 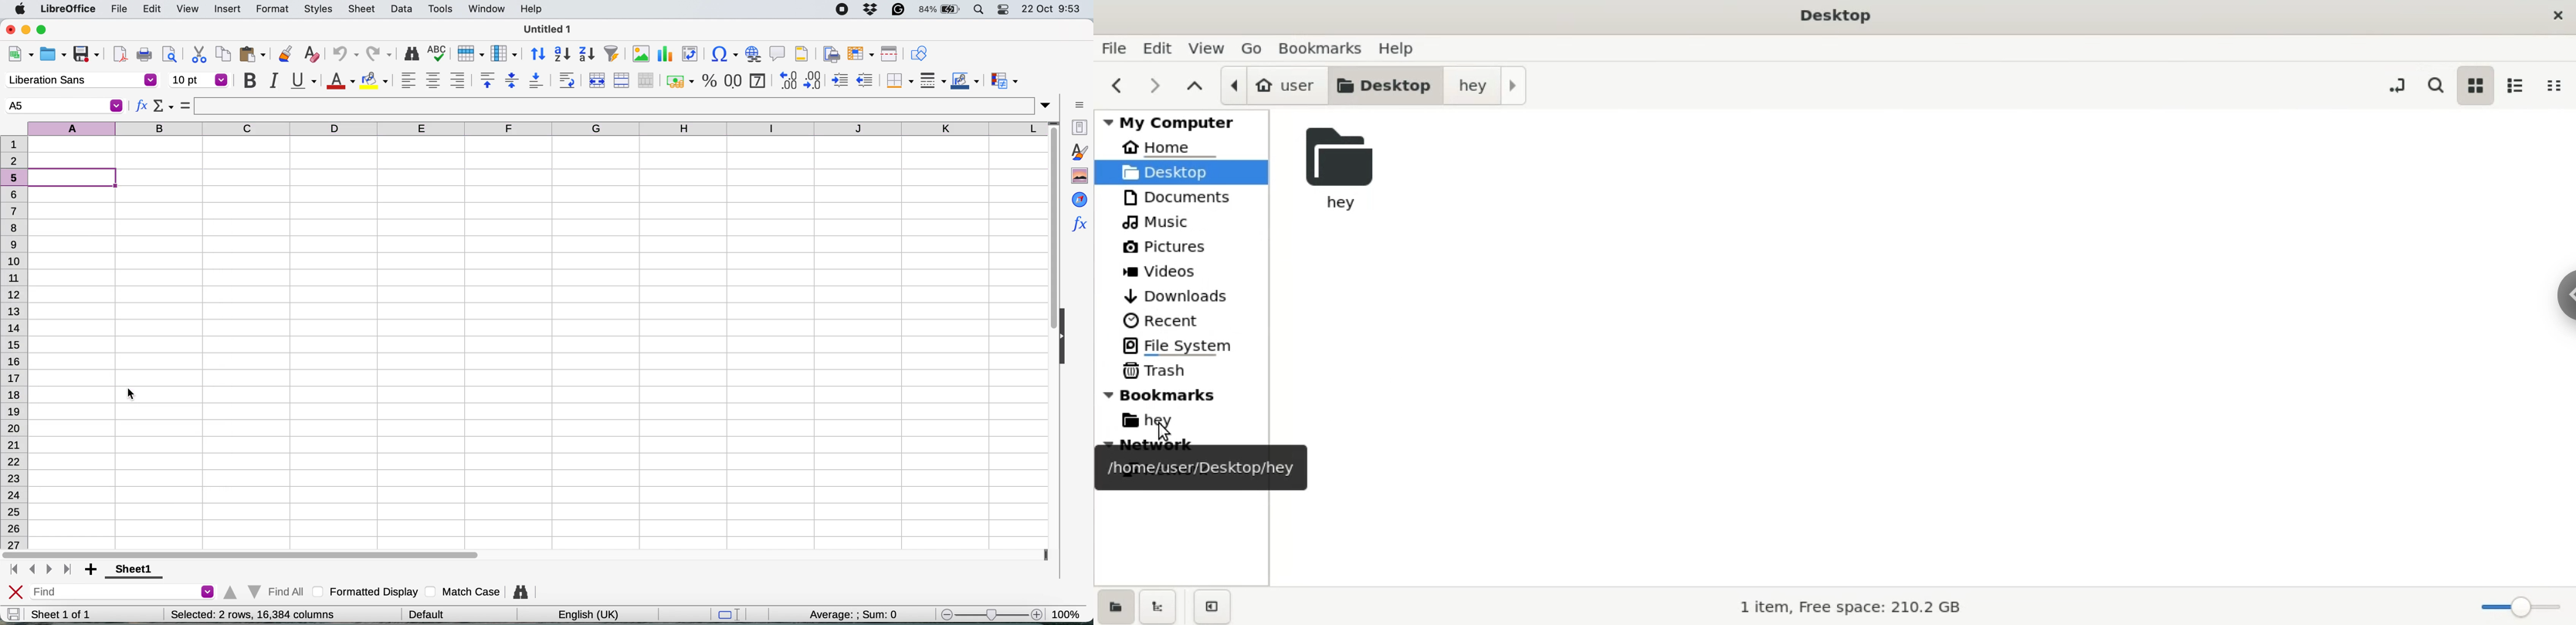 What do you see at coordinates (641, 54) in the screenshot?
I see `insert image` at bounding box center [641, 54].